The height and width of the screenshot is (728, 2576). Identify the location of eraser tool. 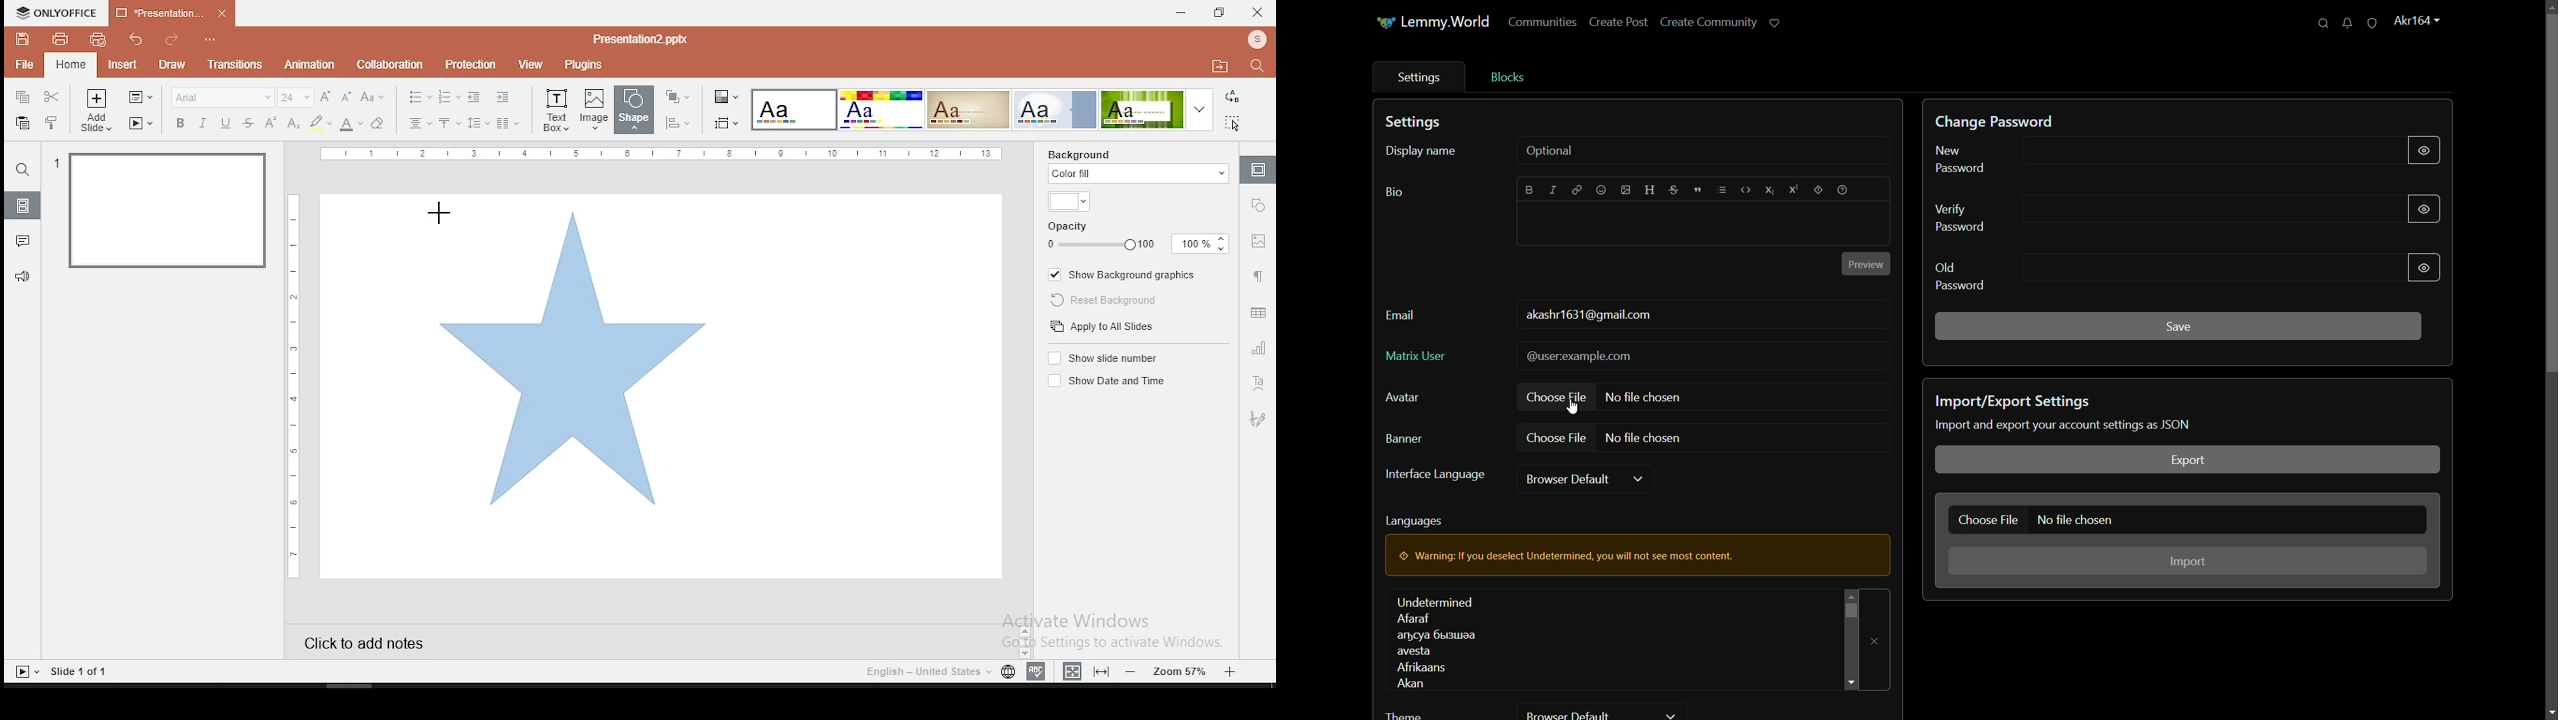
(377, 124).